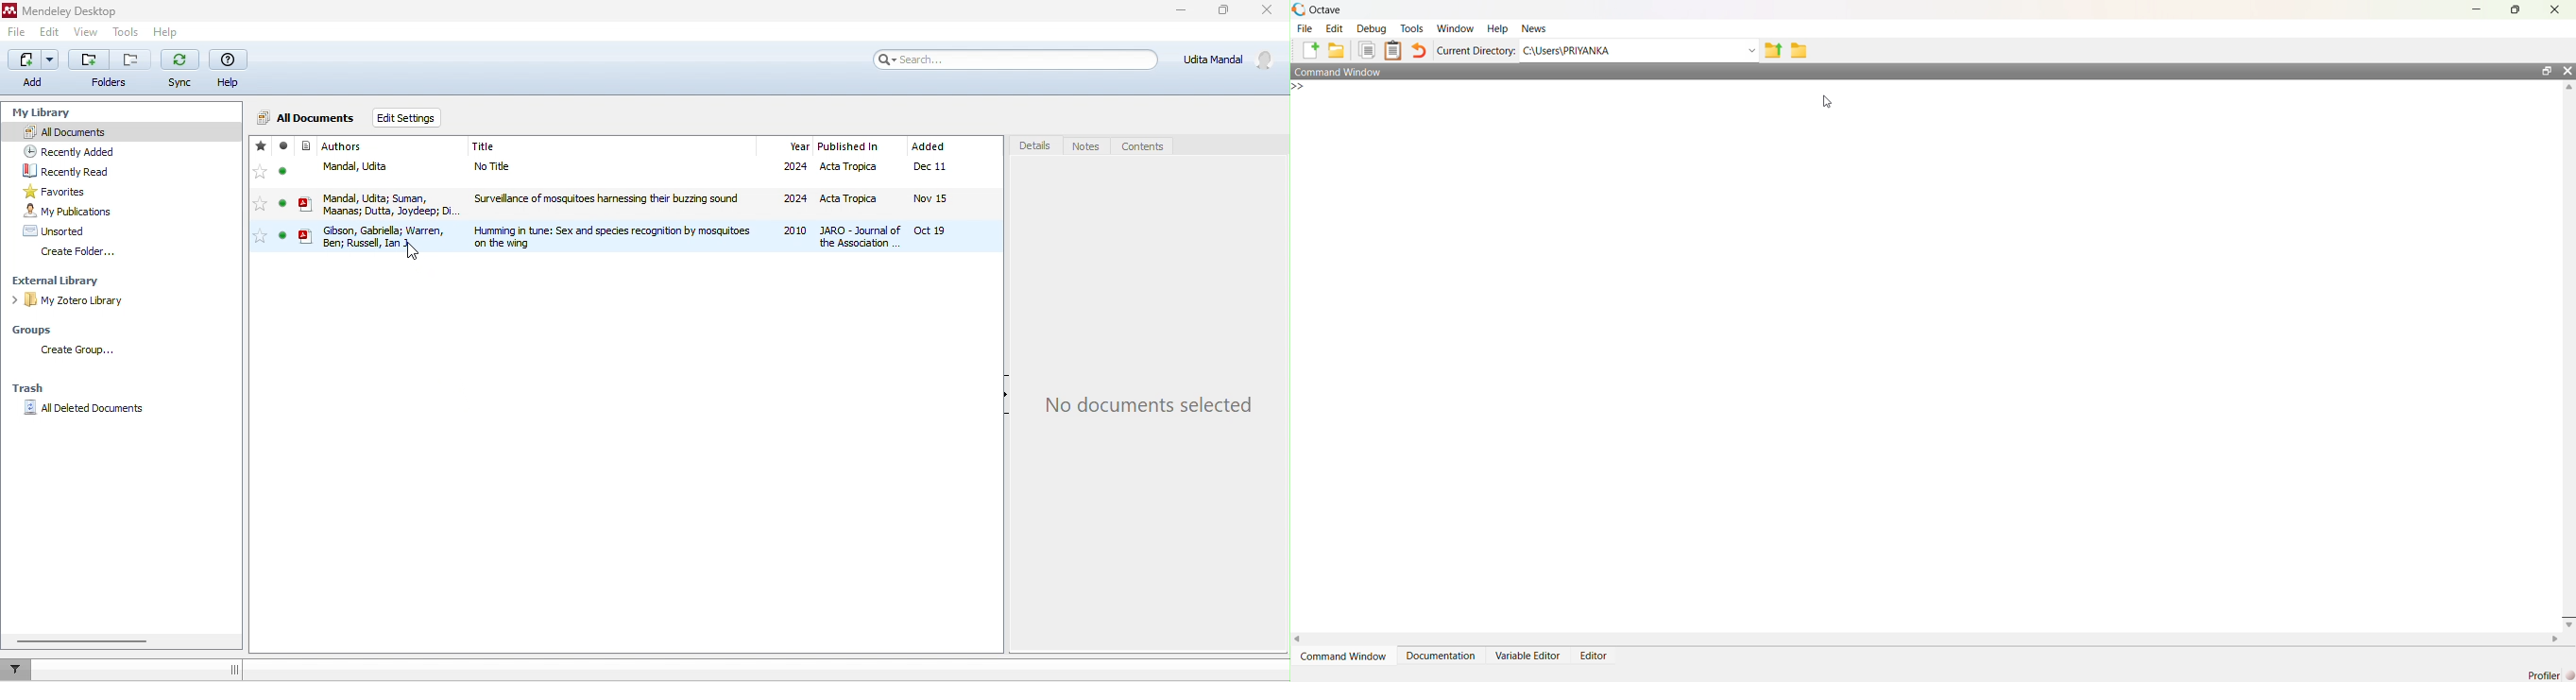 Image resolution: width=2576 pixels, height=700 pixels. What do you see at coordinates (56, 280) in the screenshot?
I see `external library` at bounding box center [56, 280].